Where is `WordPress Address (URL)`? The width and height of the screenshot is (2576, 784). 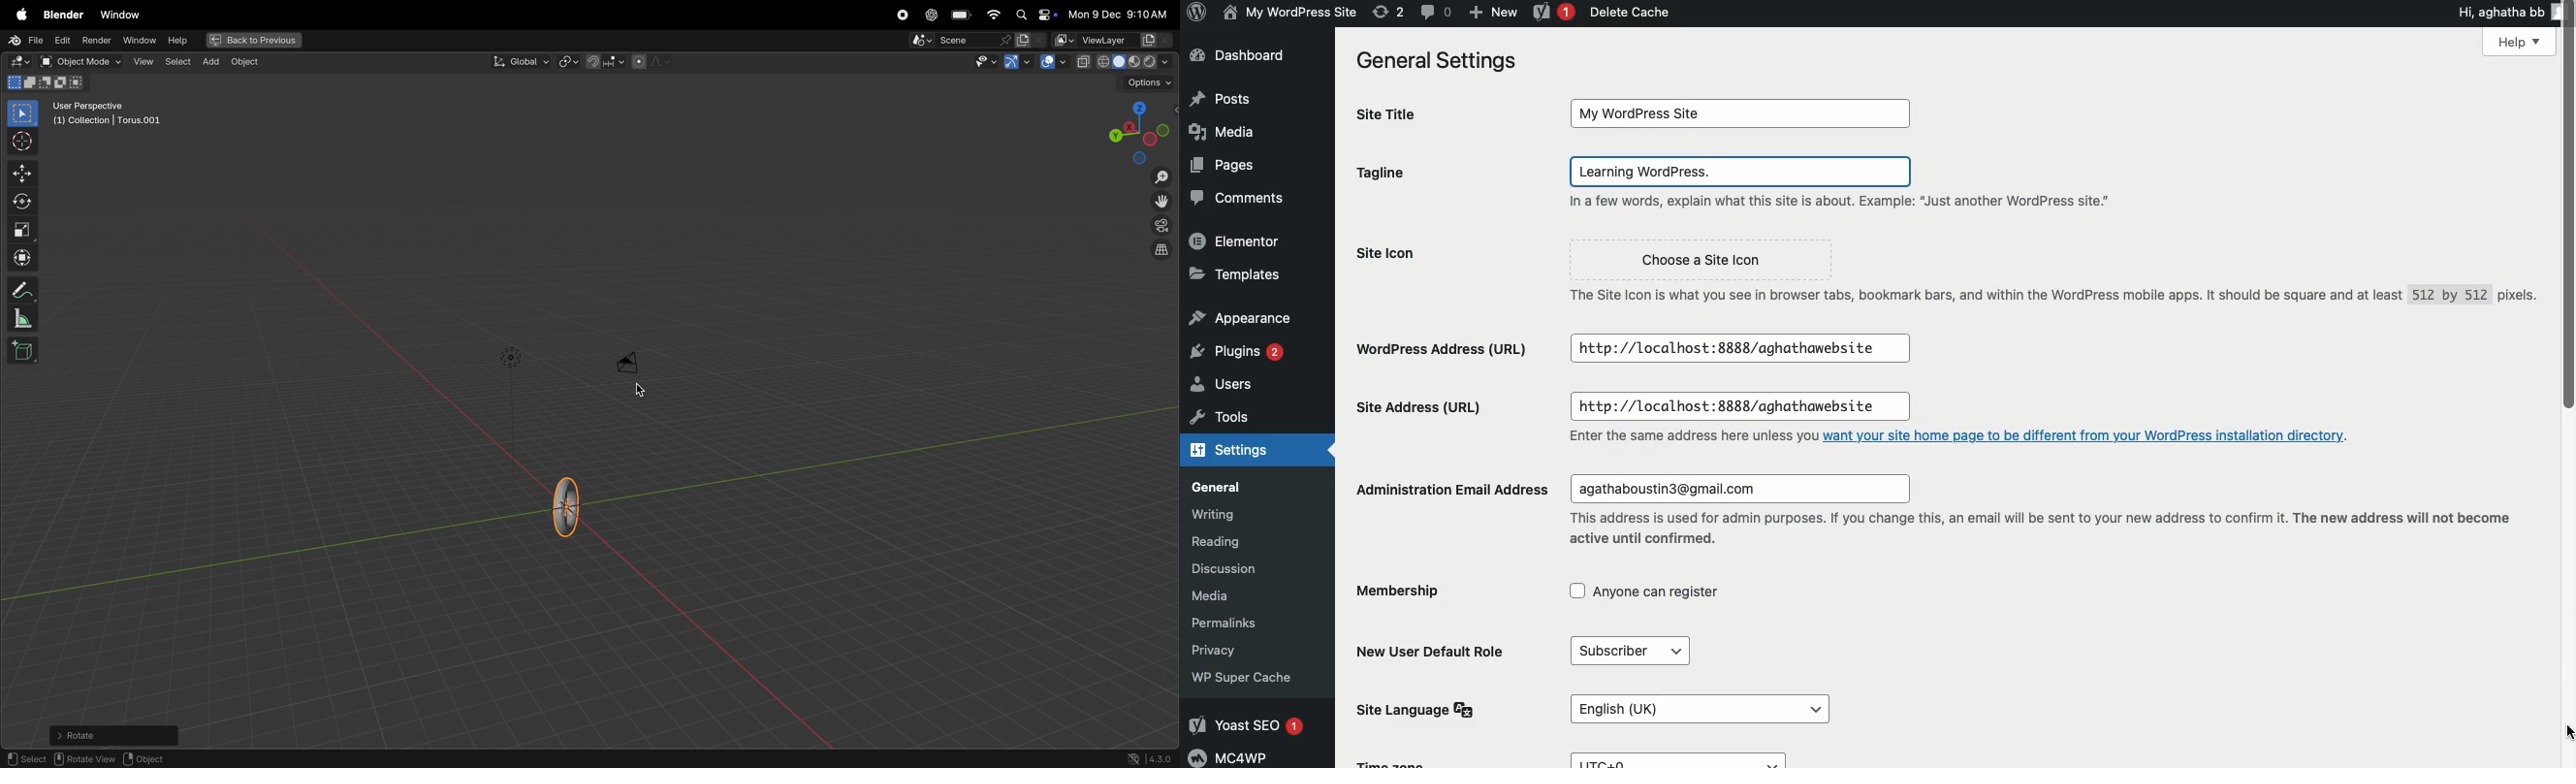 WordPress Address (URL) is located at coordinates (1446, 348).